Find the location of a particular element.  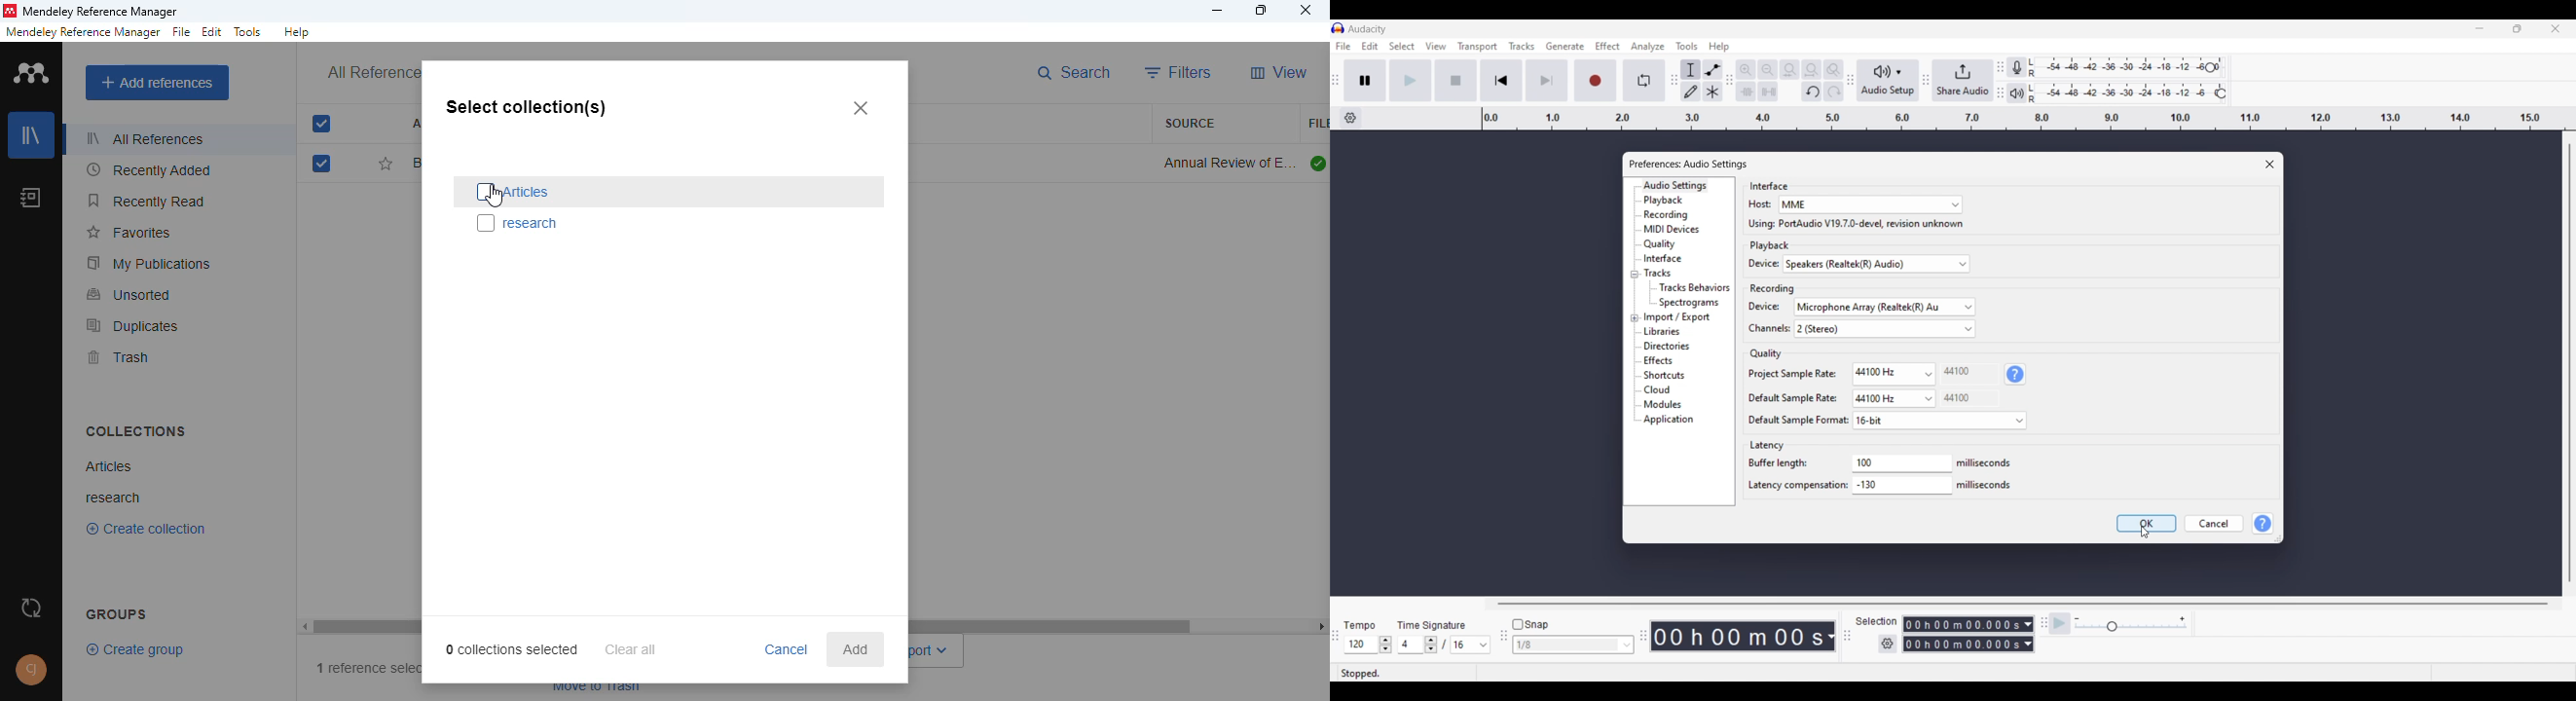

milliseconds is located at coordinates (1987, 485).